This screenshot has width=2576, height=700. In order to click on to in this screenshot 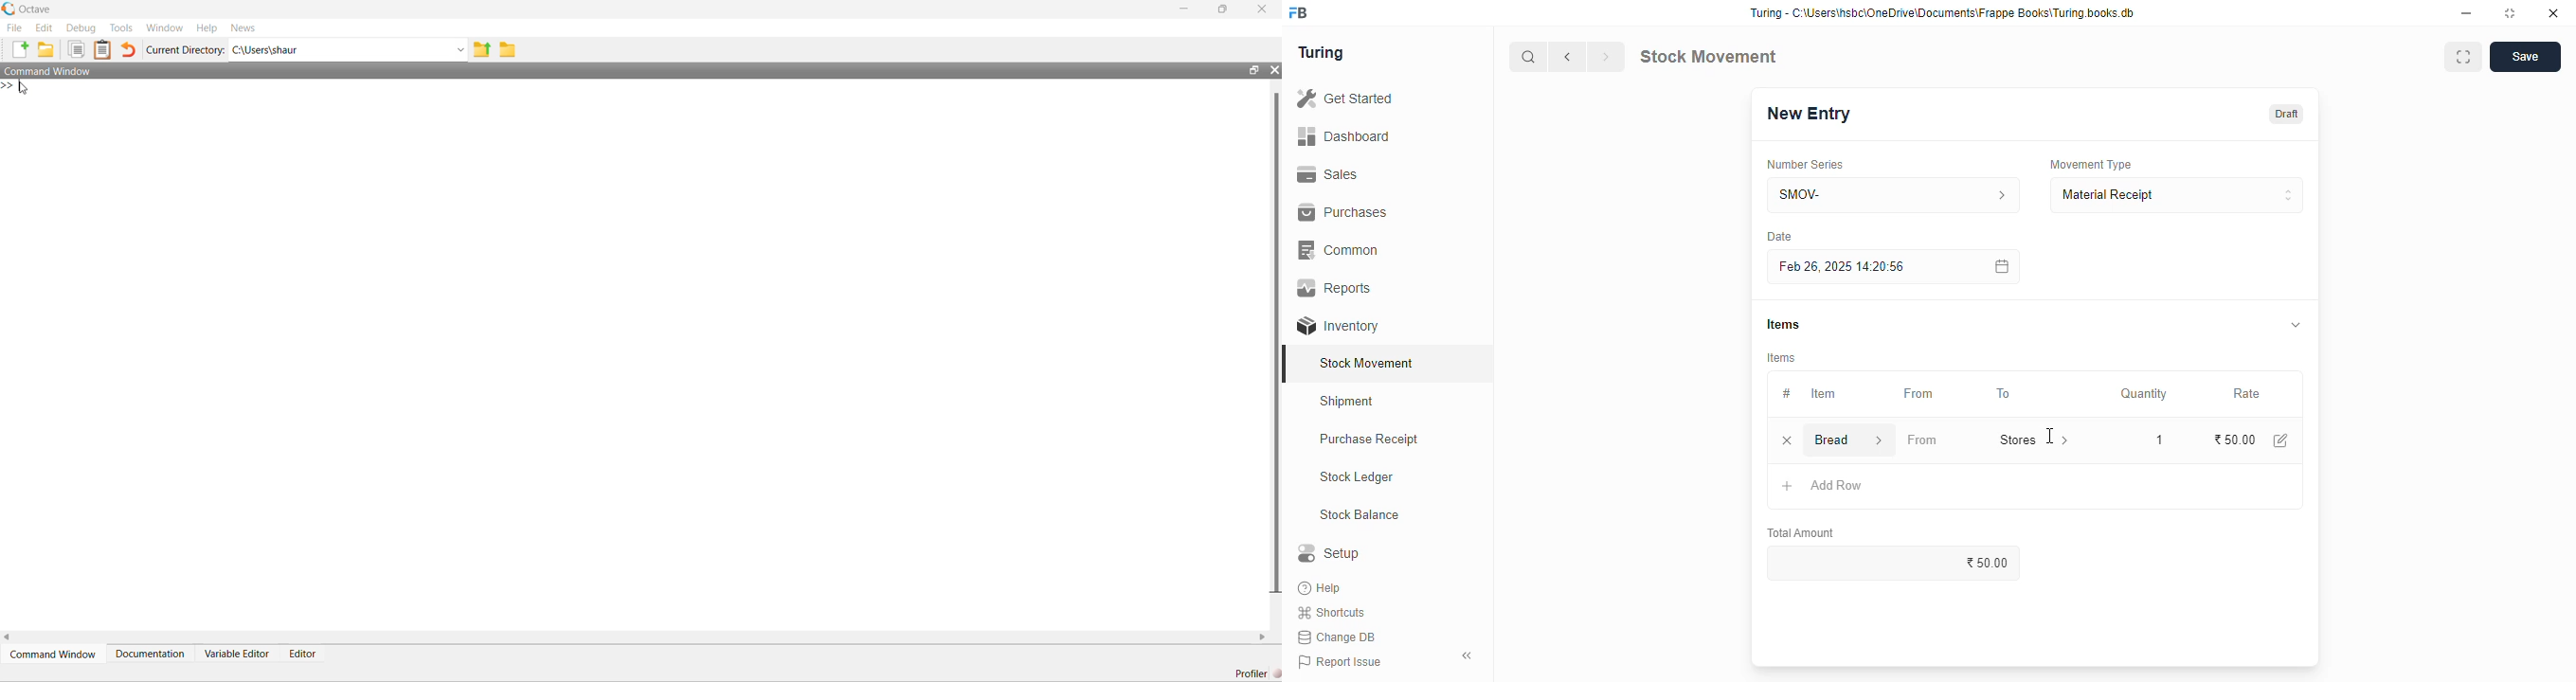, I will do `click(2005, 394)`.